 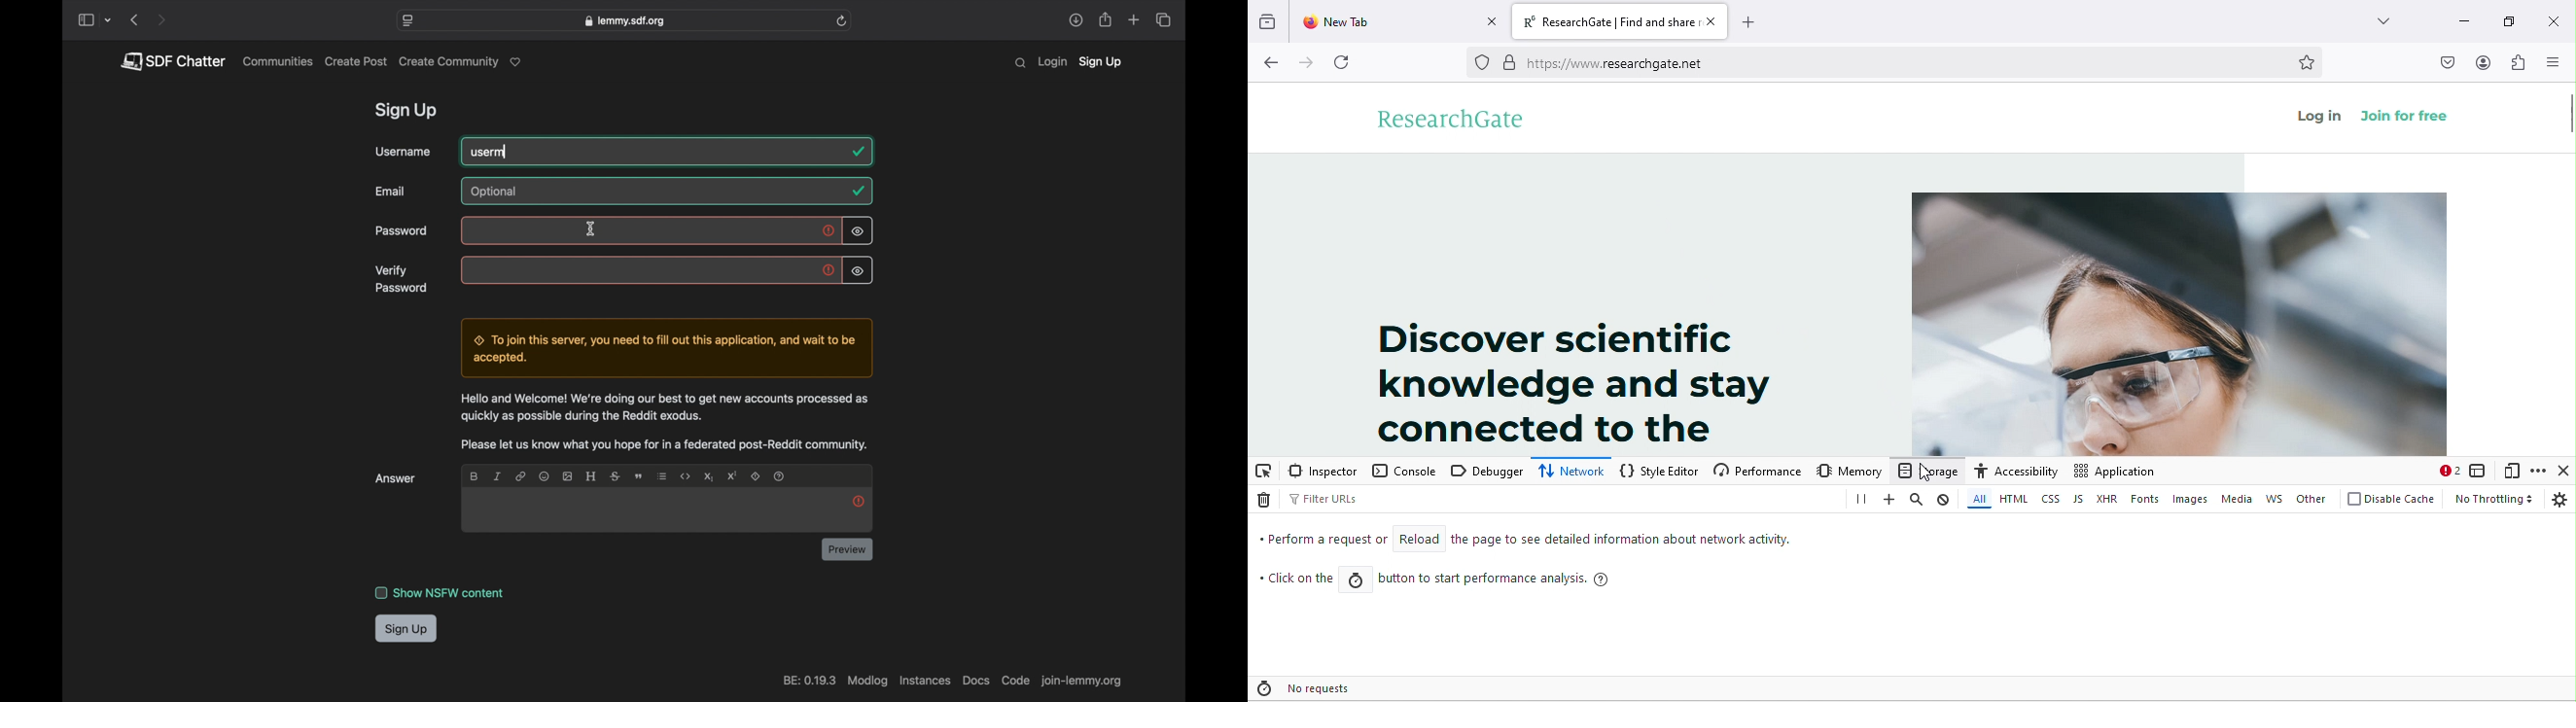 I want to click on question mark, so click(x=780, y=476).